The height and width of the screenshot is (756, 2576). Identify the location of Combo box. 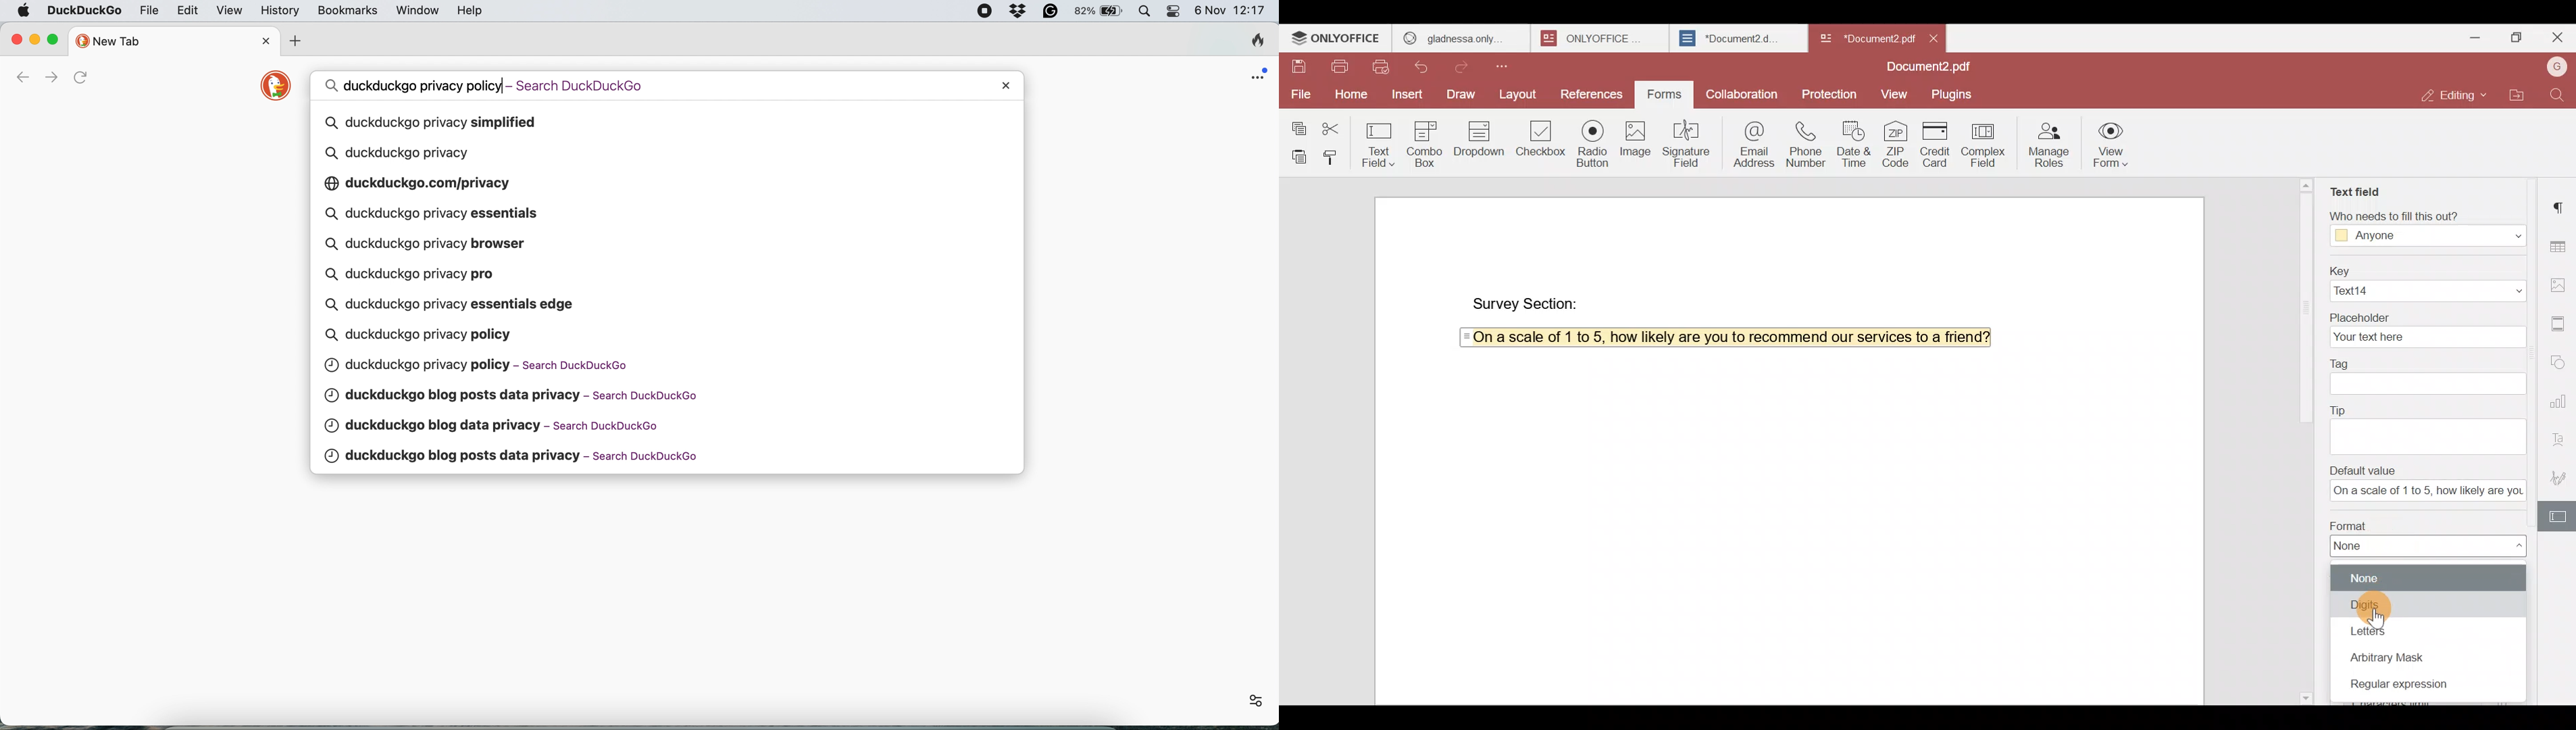
(1422, 143).